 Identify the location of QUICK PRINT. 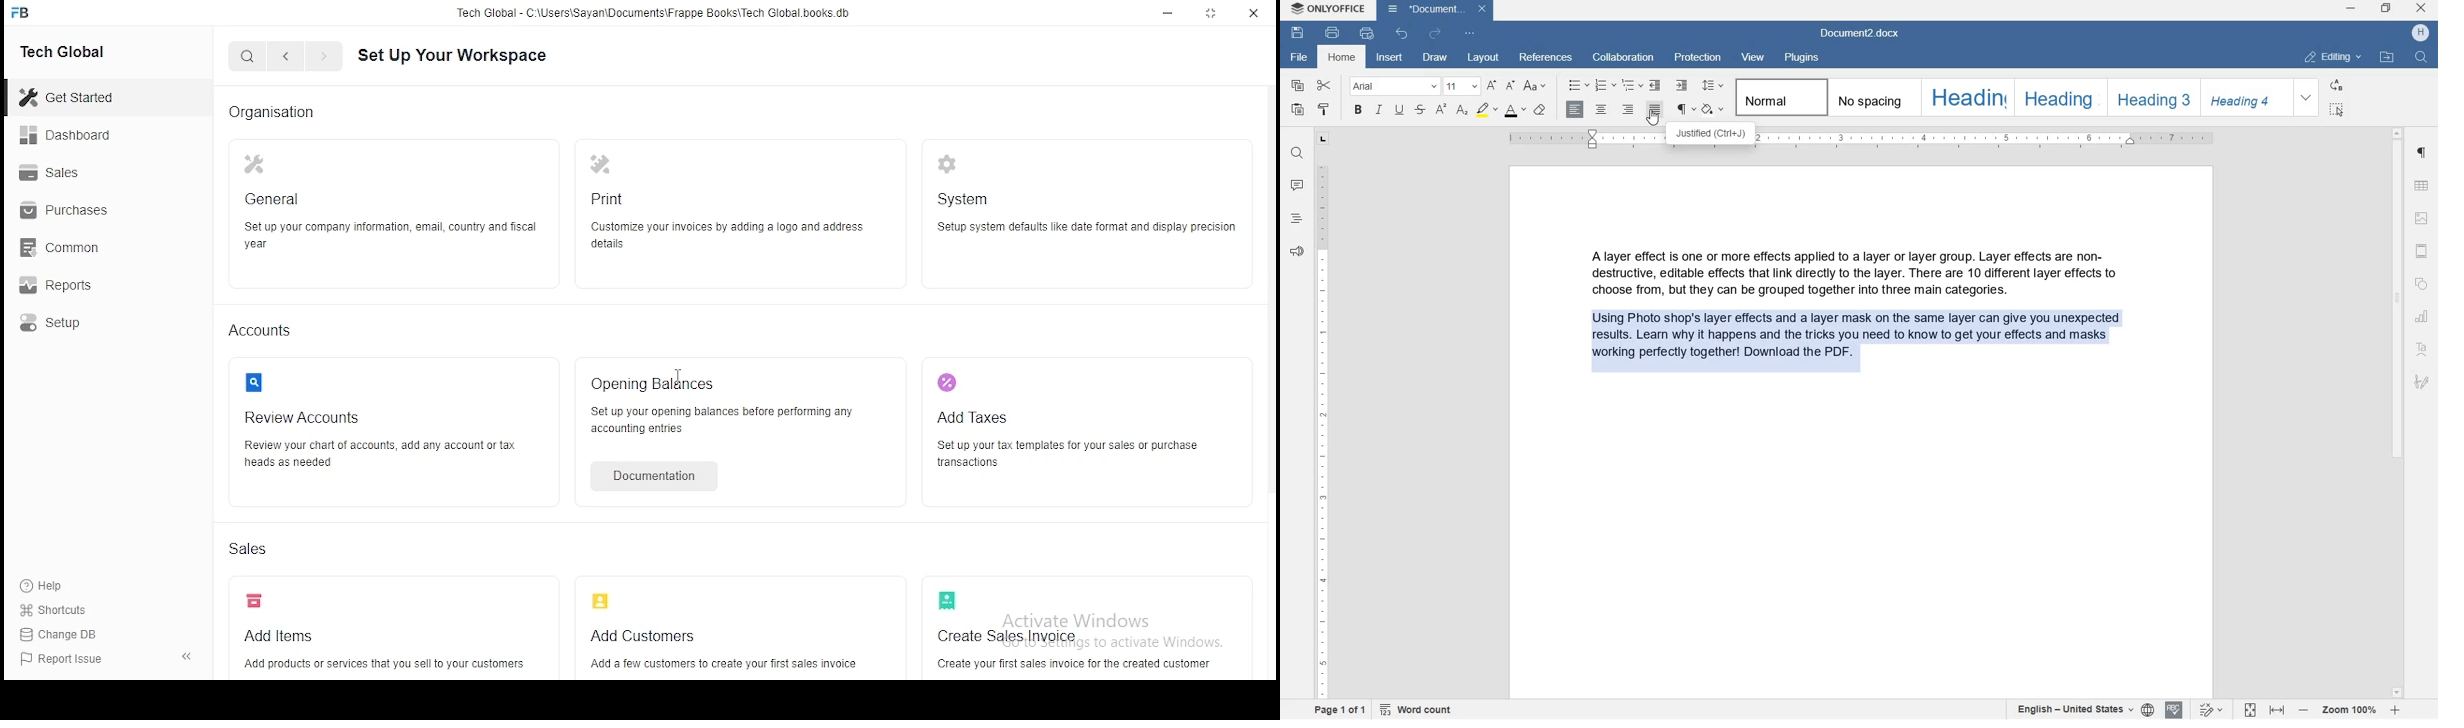
(1367, 32).